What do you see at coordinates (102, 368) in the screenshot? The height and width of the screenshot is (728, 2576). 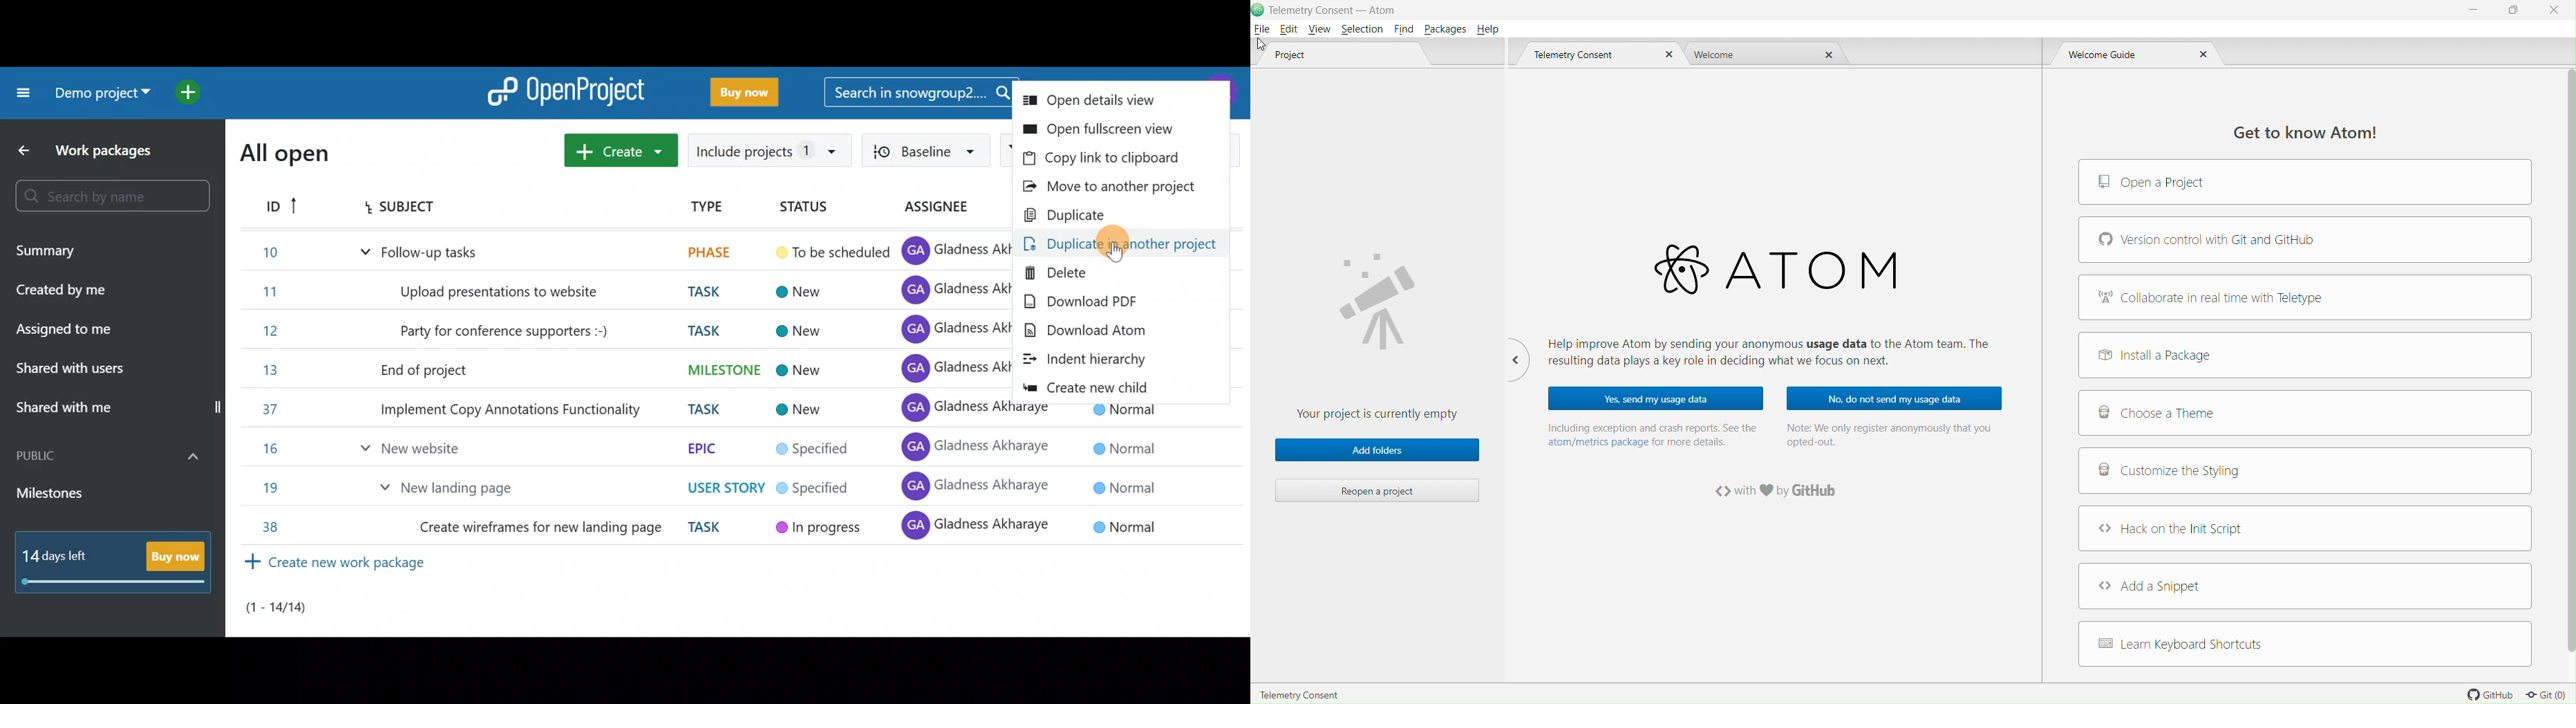 I see `Shared with users` at bounding box center [102, 368].